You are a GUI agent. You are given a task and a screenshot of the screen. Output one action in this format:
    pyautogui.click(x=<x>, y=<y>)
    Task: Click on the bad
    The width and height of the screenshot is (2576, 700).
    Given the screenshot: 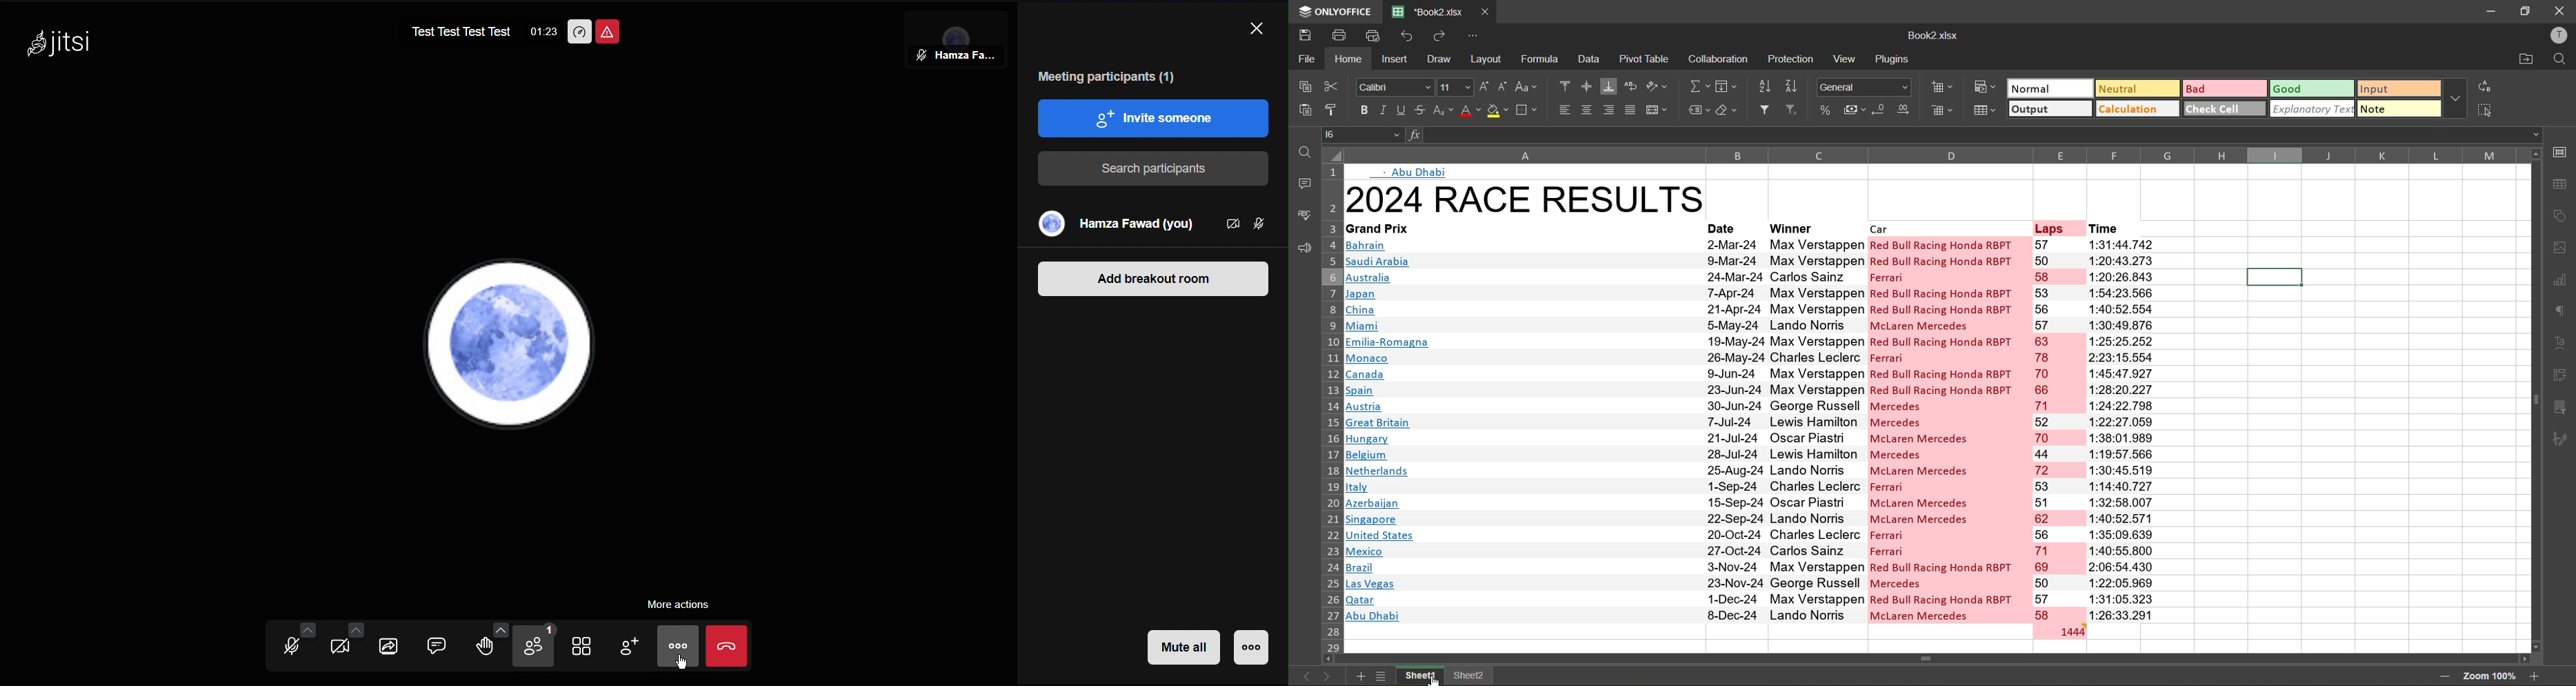 What is the action you would take?
    pyautogui.click(x=2222, y=87)
    